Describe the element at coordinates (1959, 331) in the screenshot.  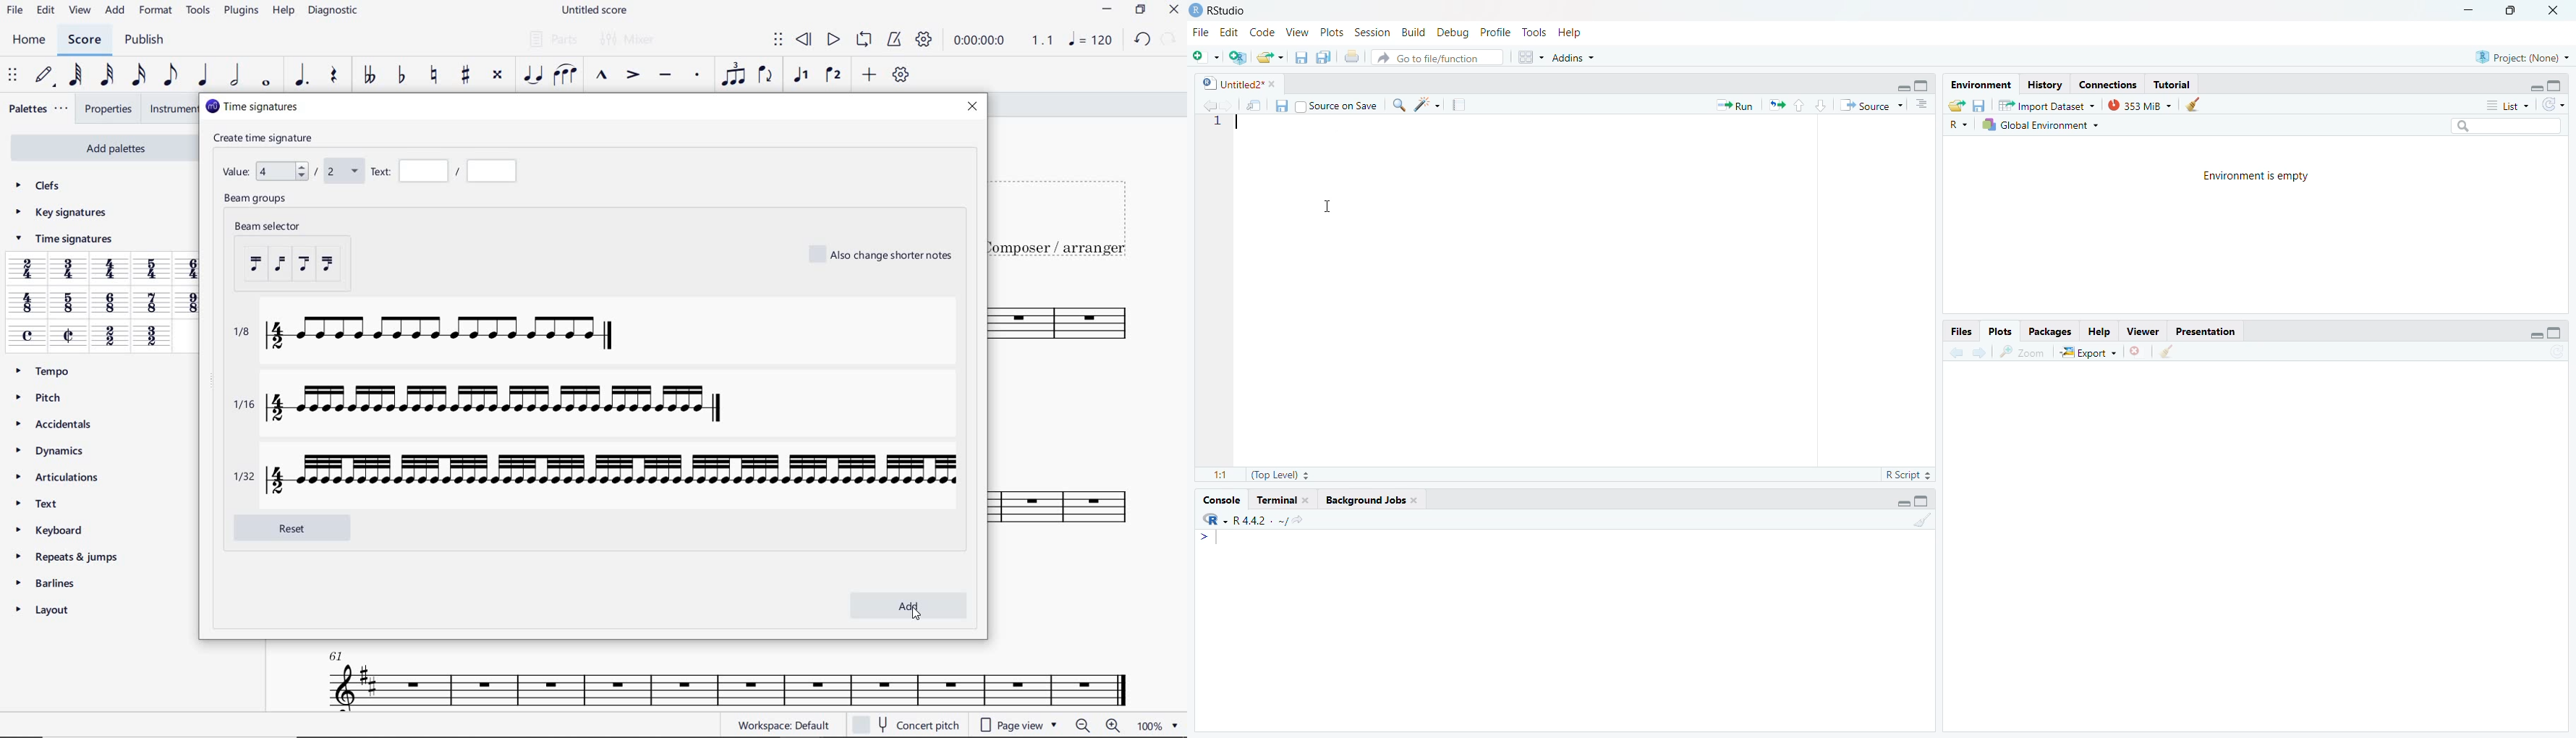
I see `Files` at that location.